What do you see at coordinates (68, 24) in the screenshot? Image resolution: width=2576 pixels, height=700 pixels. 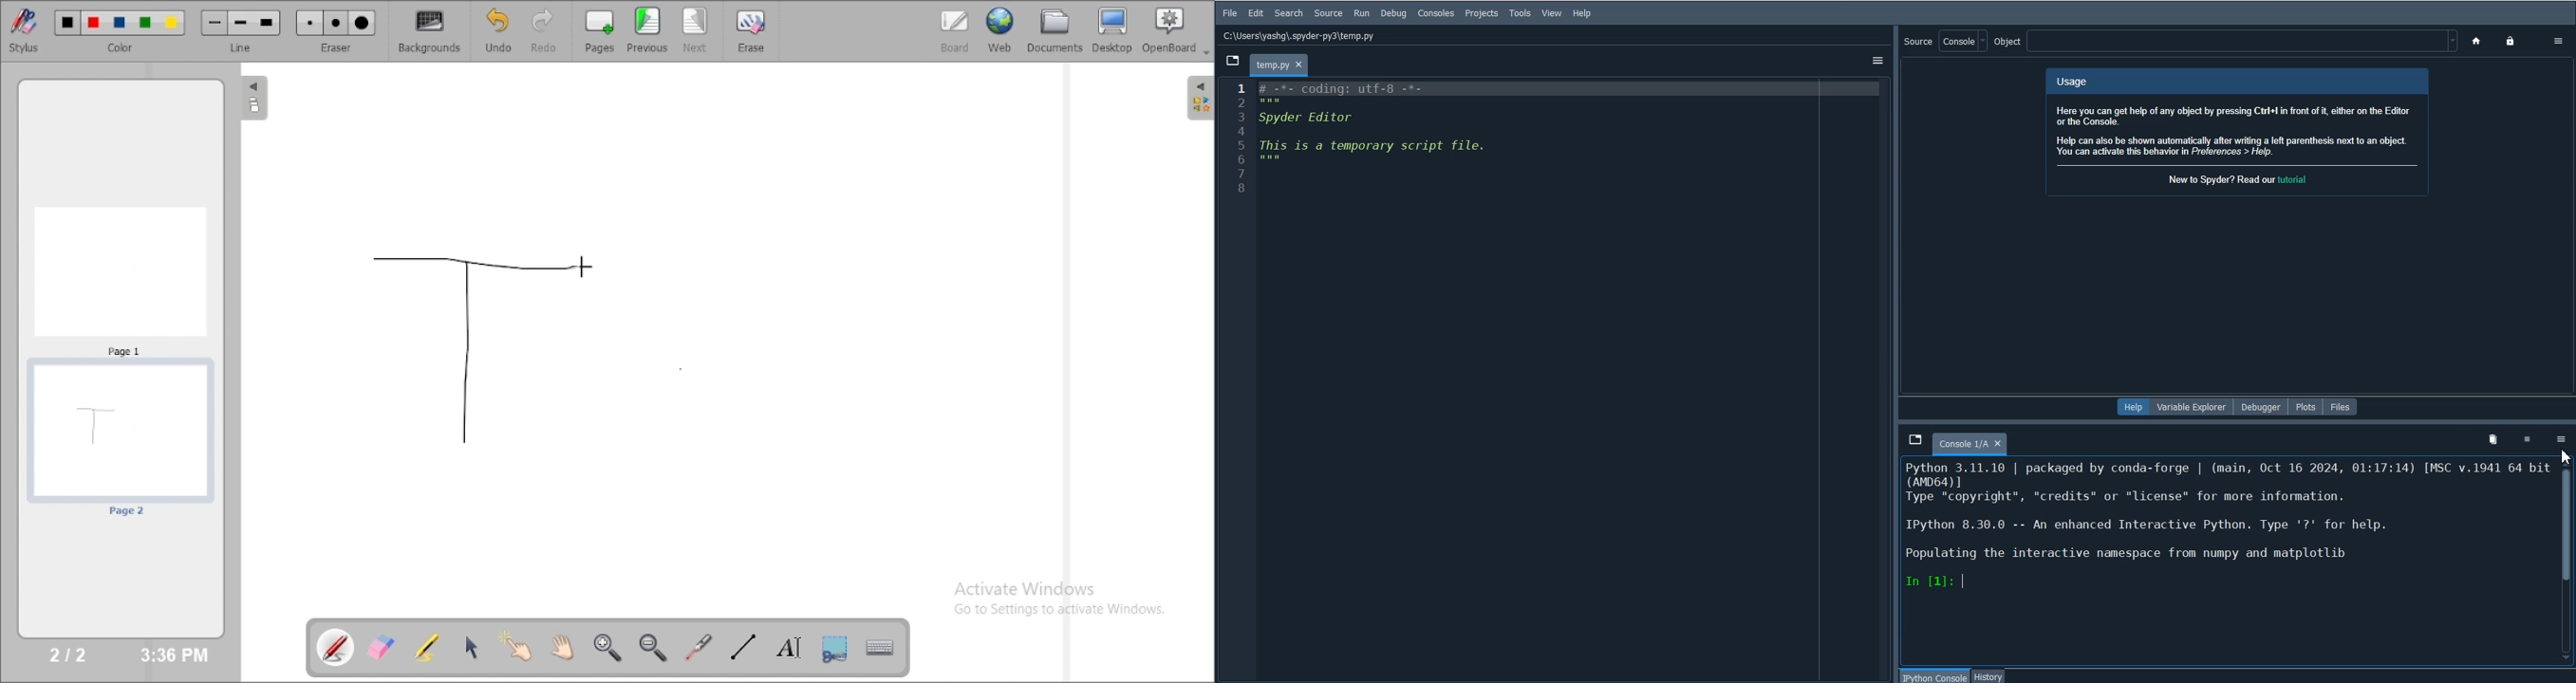 I see `Color 1` at bounding box center [68, 24].